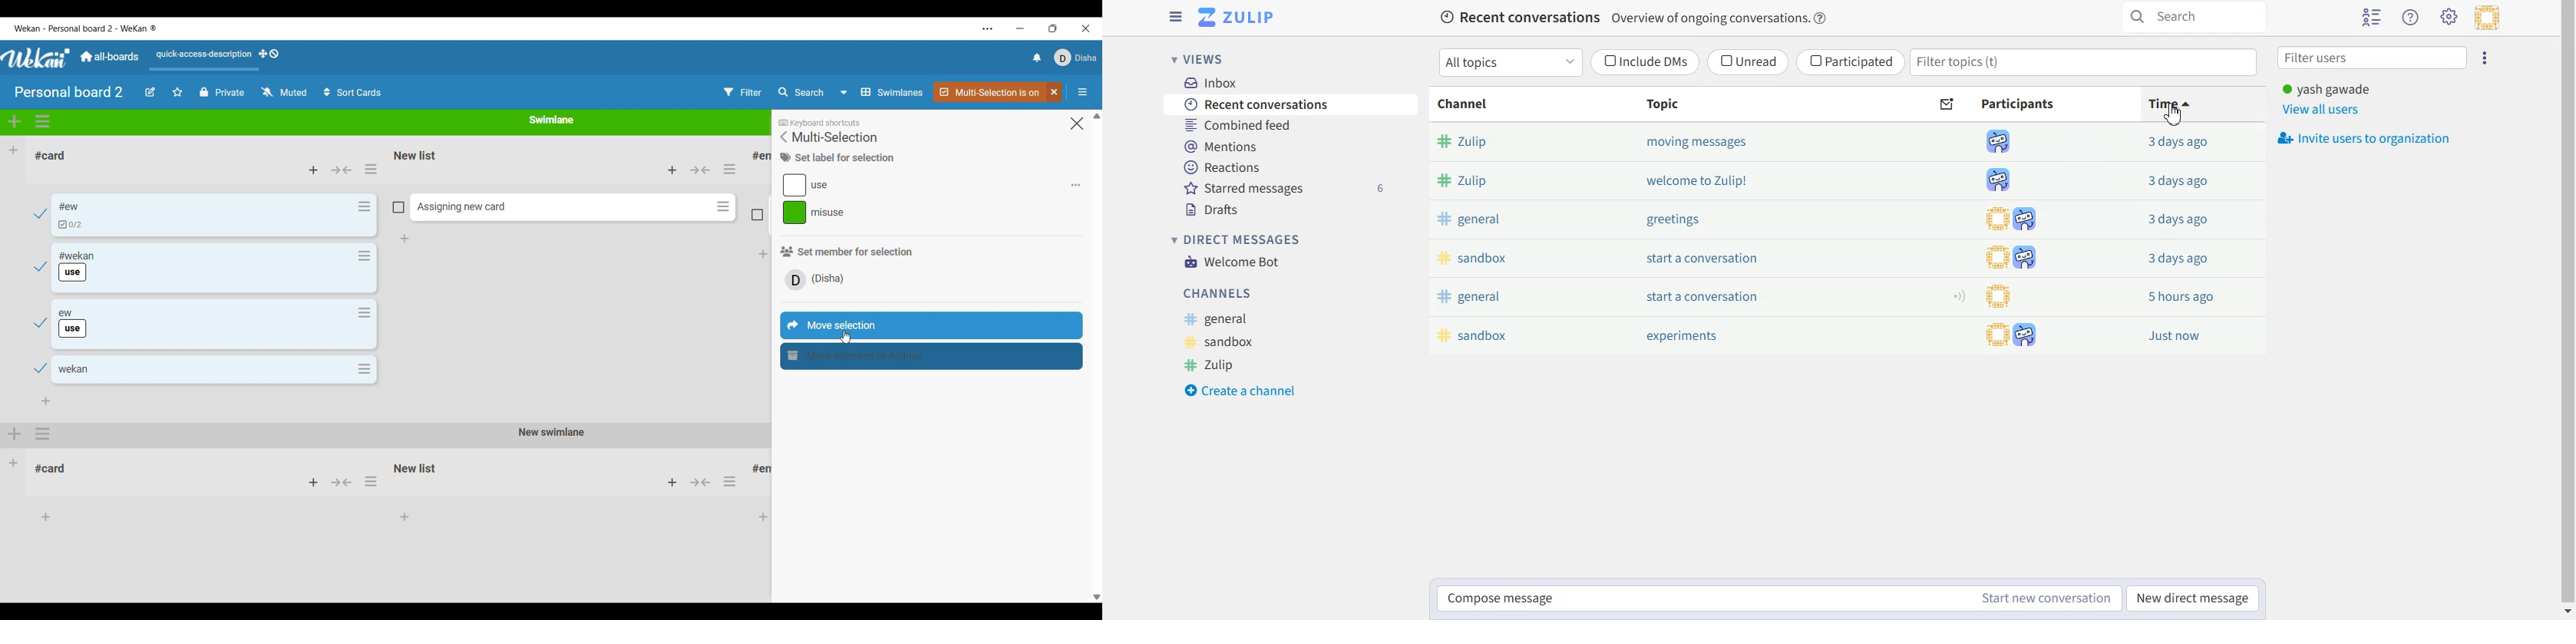  What do you see at coordinates (1821, 18) in the screenshot?
I see `help` at bounding box center [1821, 18].